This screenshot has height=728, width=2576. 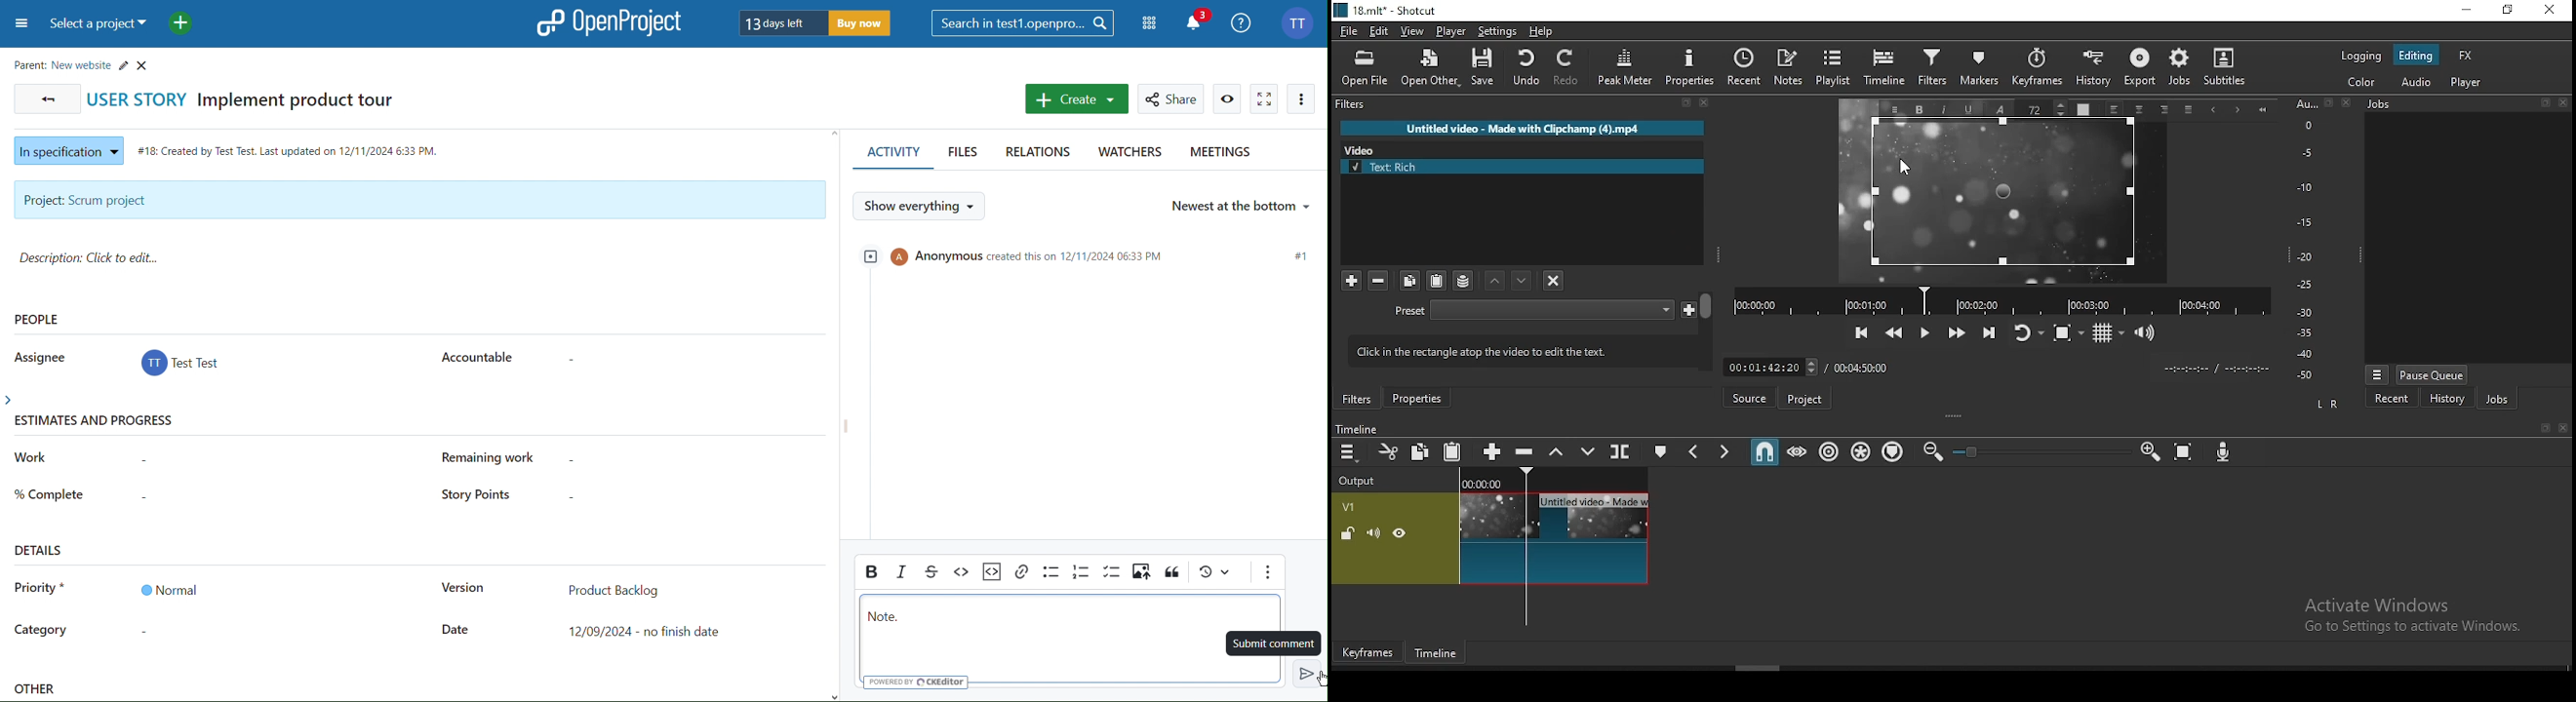 What do you see at coordinates (1686, 103) in the screenshot?
I see `Detach` at bounding box center [1686, 103].